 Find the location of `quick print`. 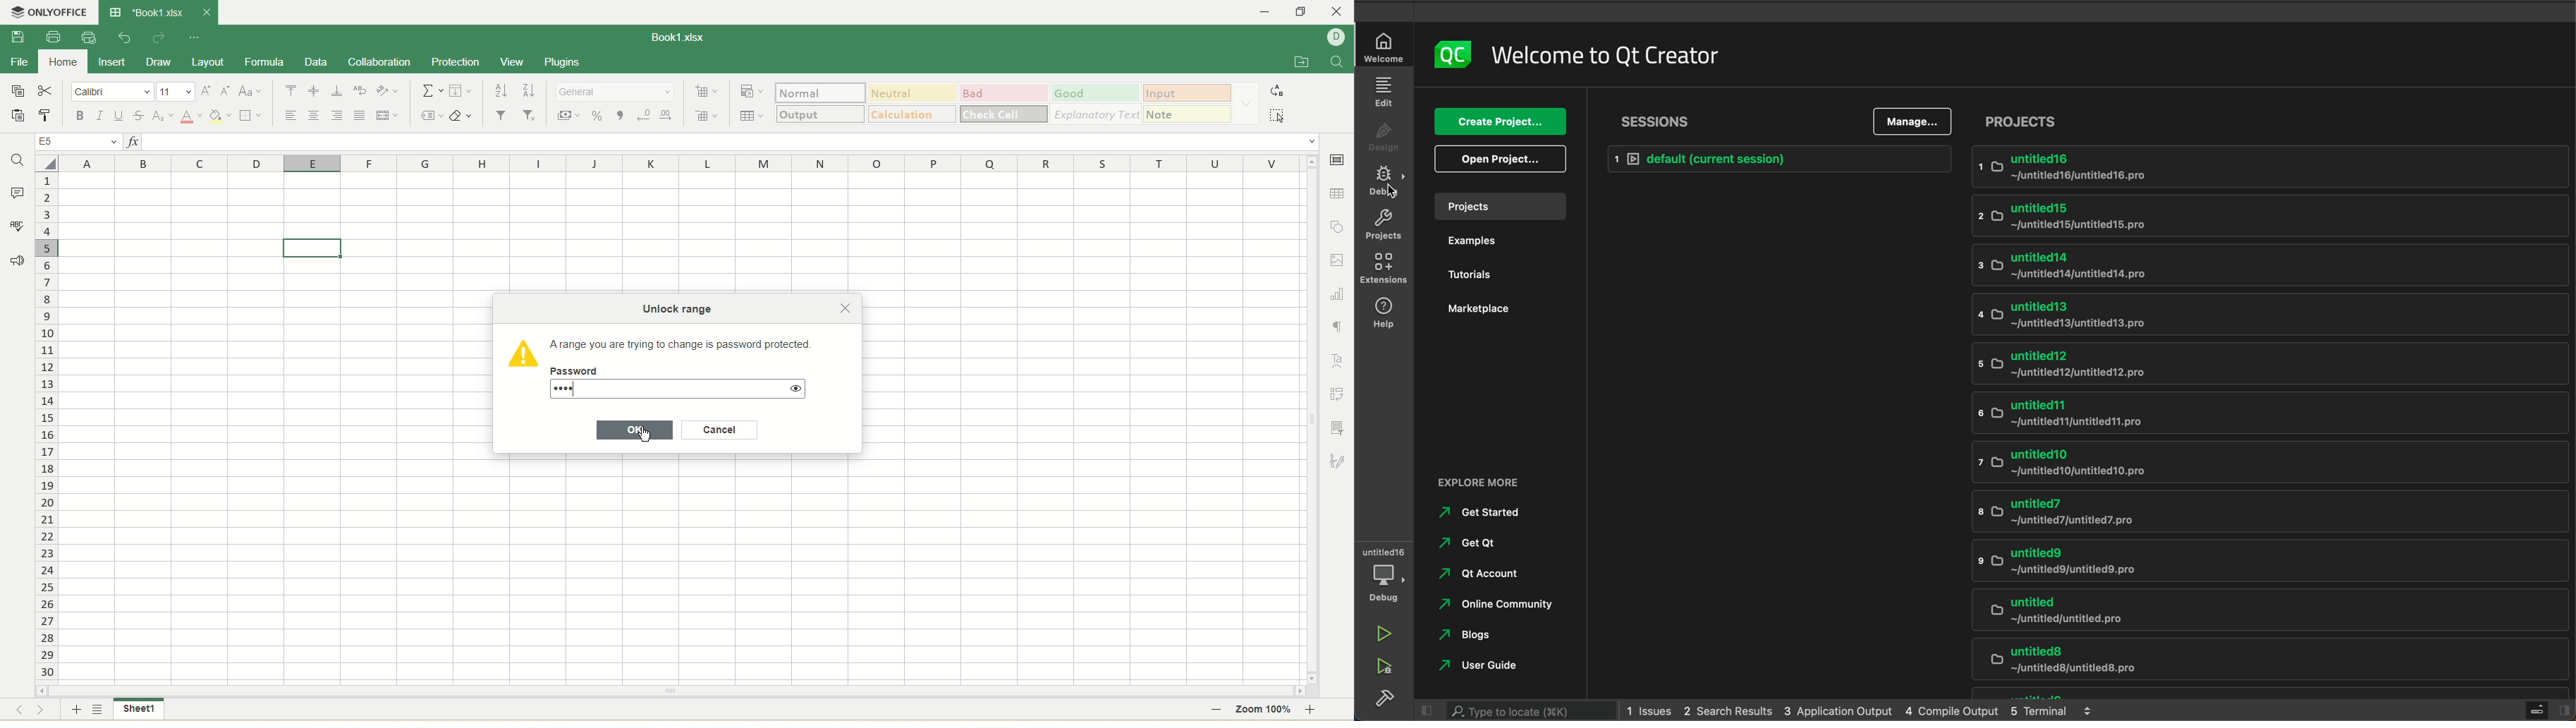

quick print is located at coordinates (92, 37).